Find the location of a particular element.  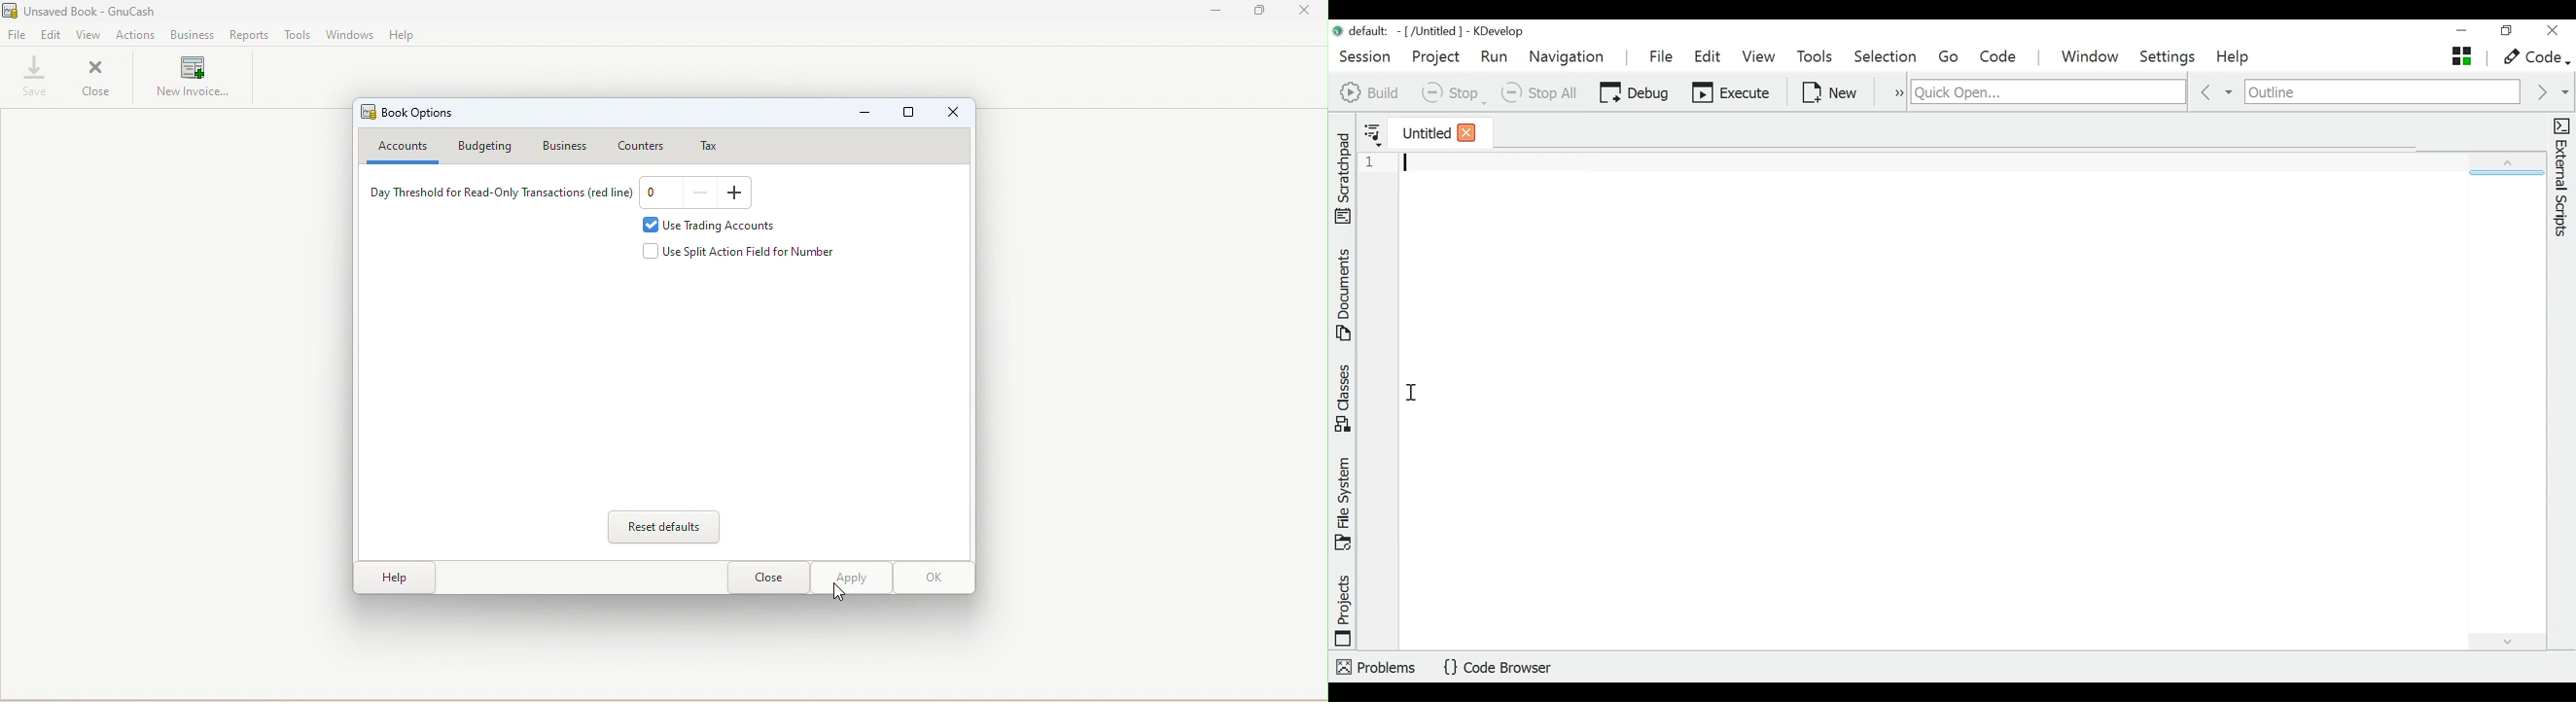

next is located at coordinates (2554, 93).